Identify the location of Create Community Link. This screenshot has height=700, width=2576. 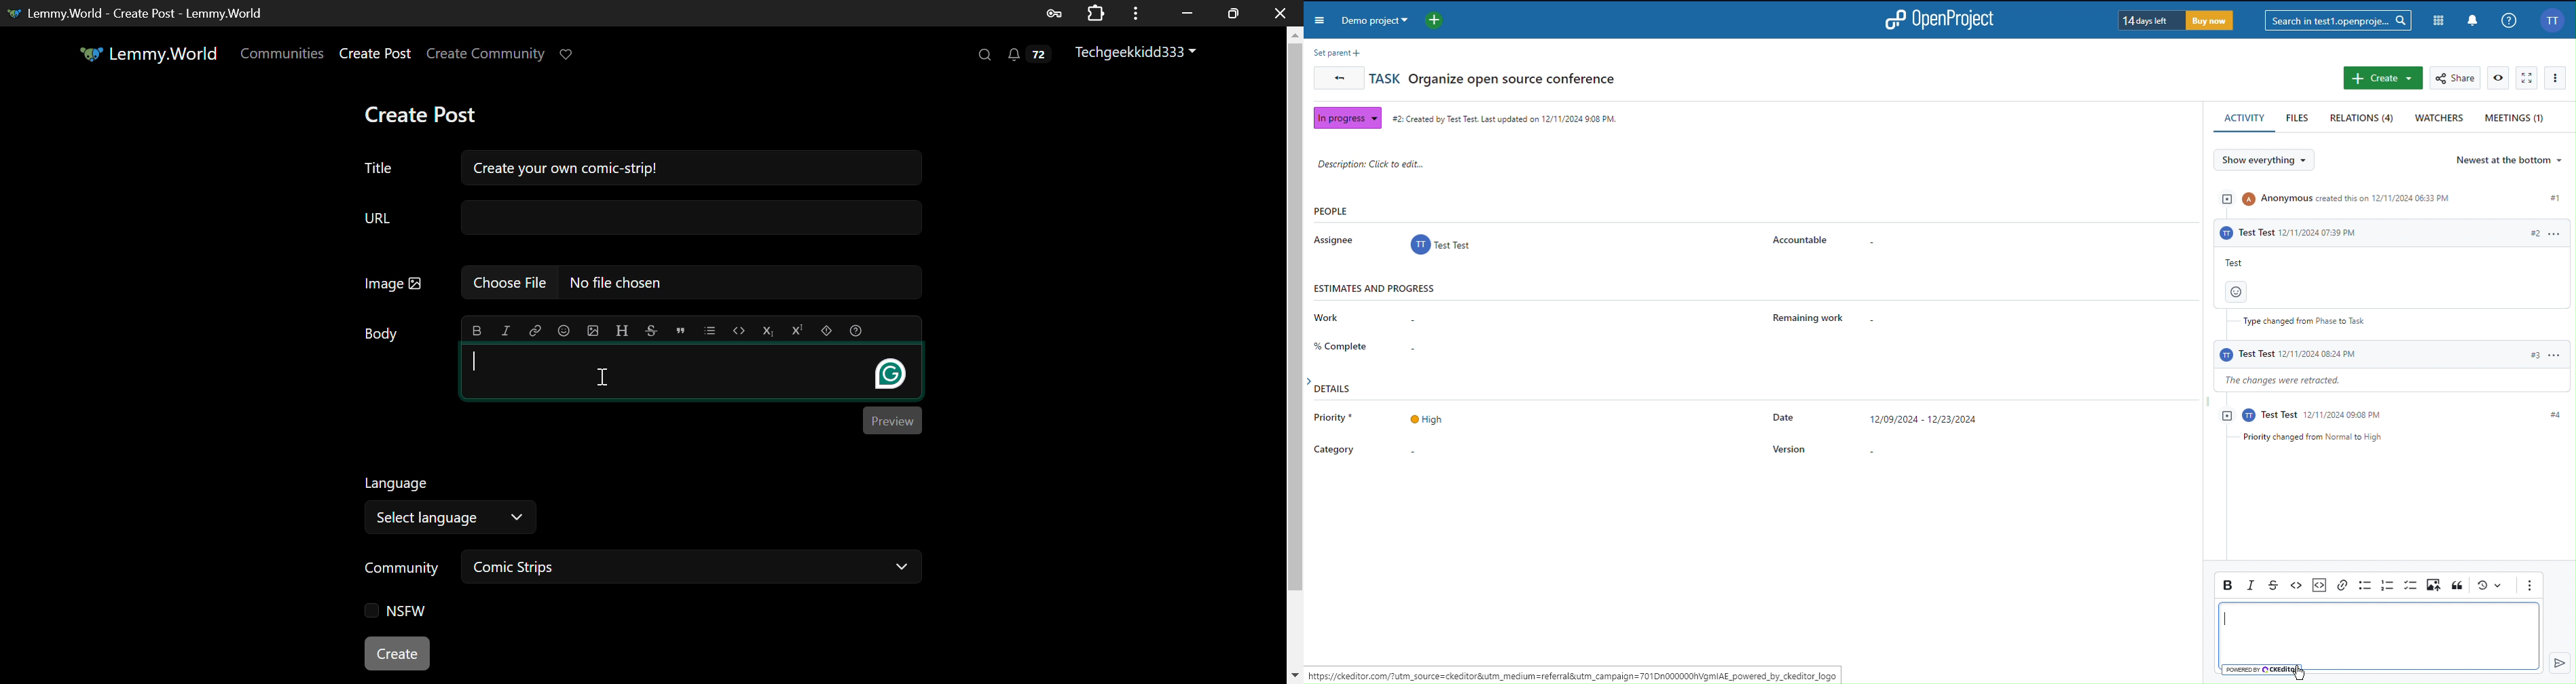
(488, 56).